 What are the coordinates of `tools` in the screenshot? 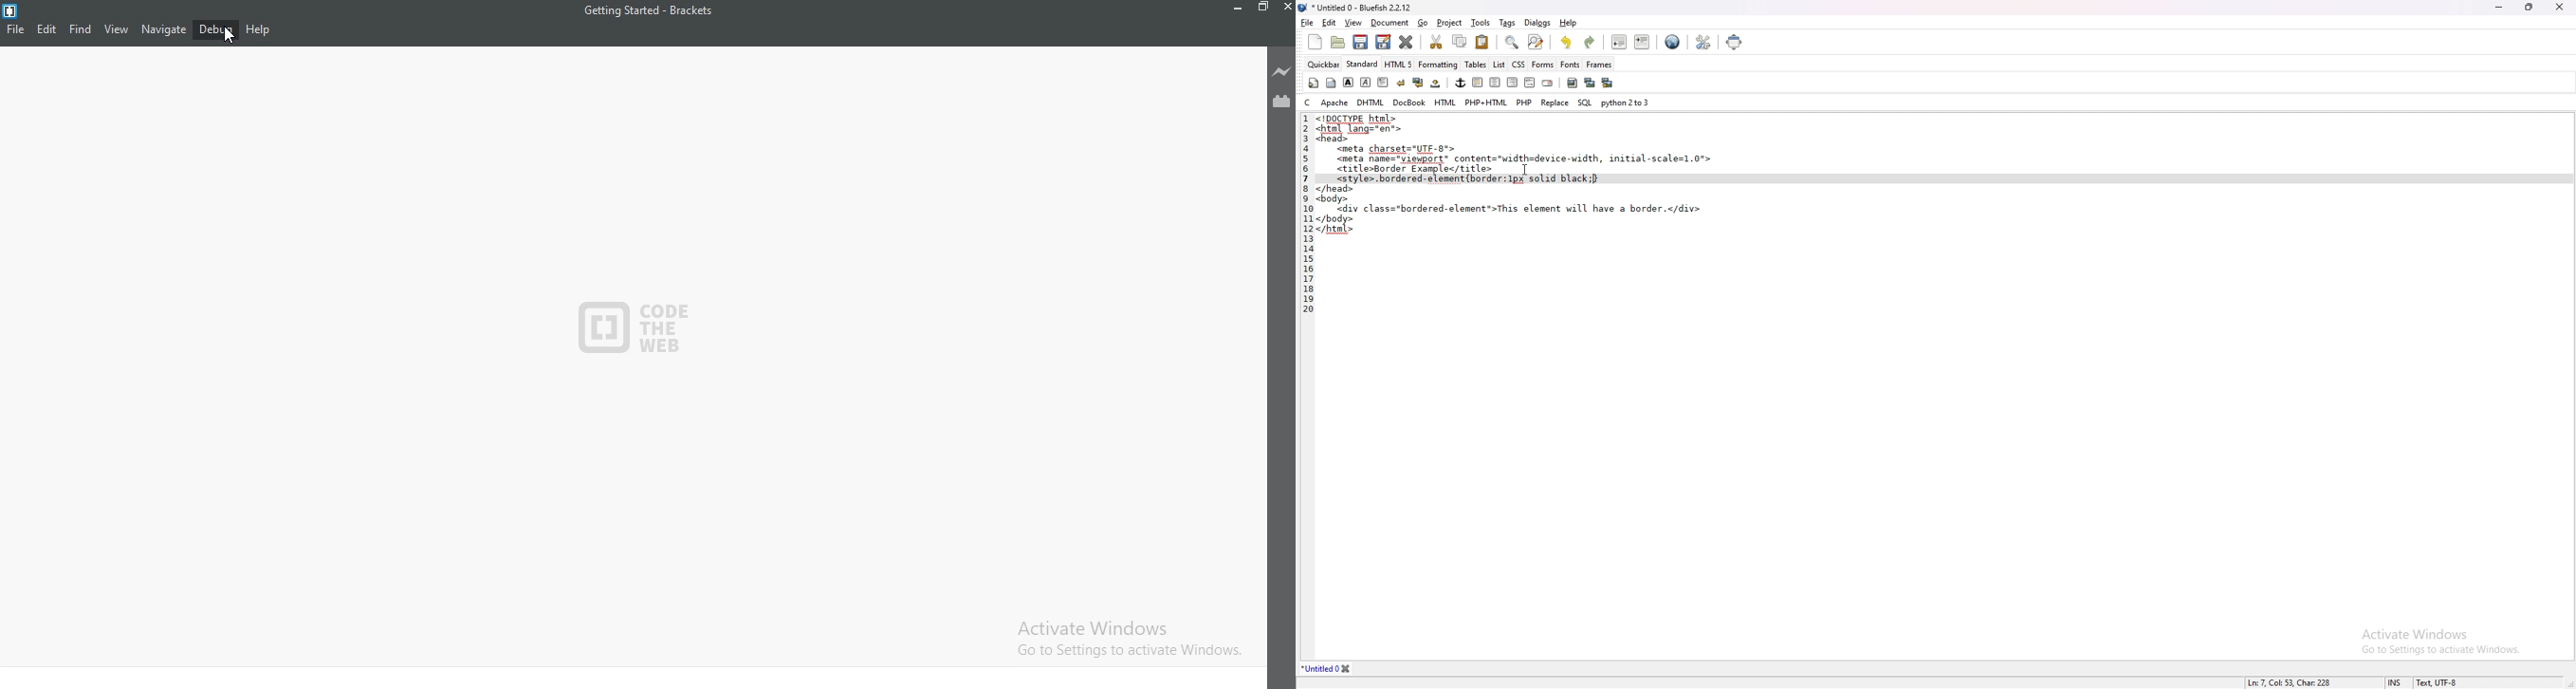 It's located at (1480, 23).